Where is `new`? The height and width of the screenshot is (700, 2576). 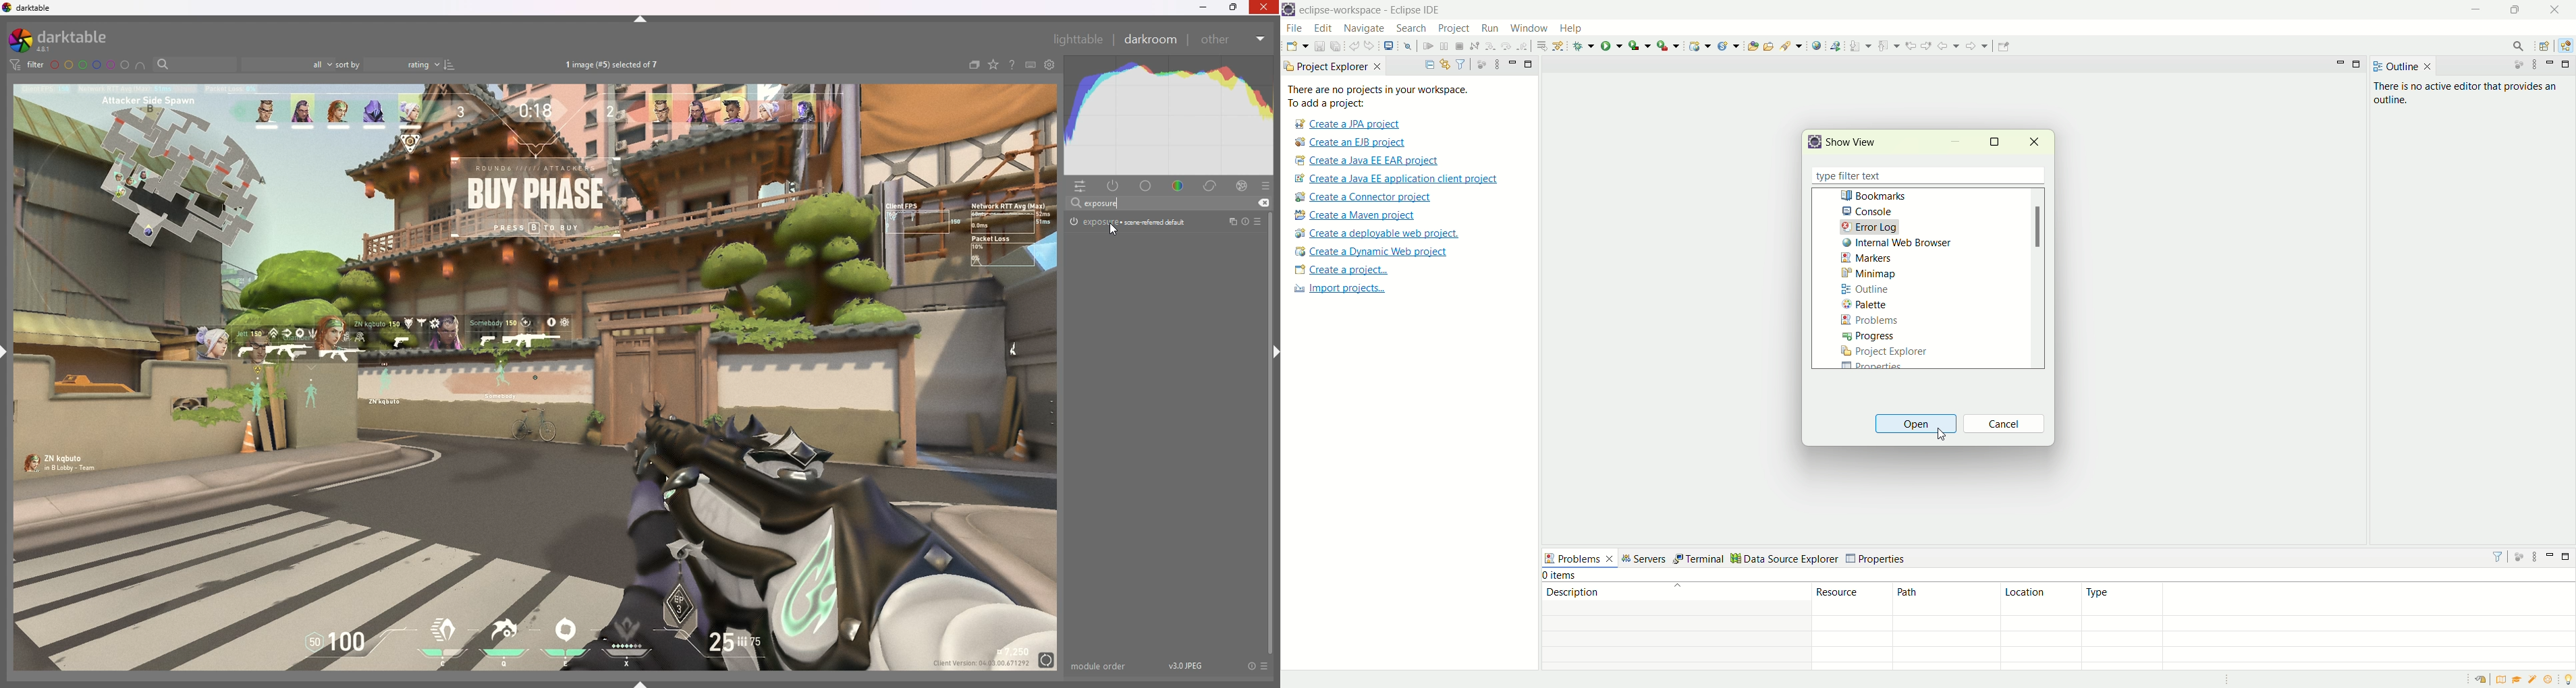 new is located at coordinates (1296, 47).